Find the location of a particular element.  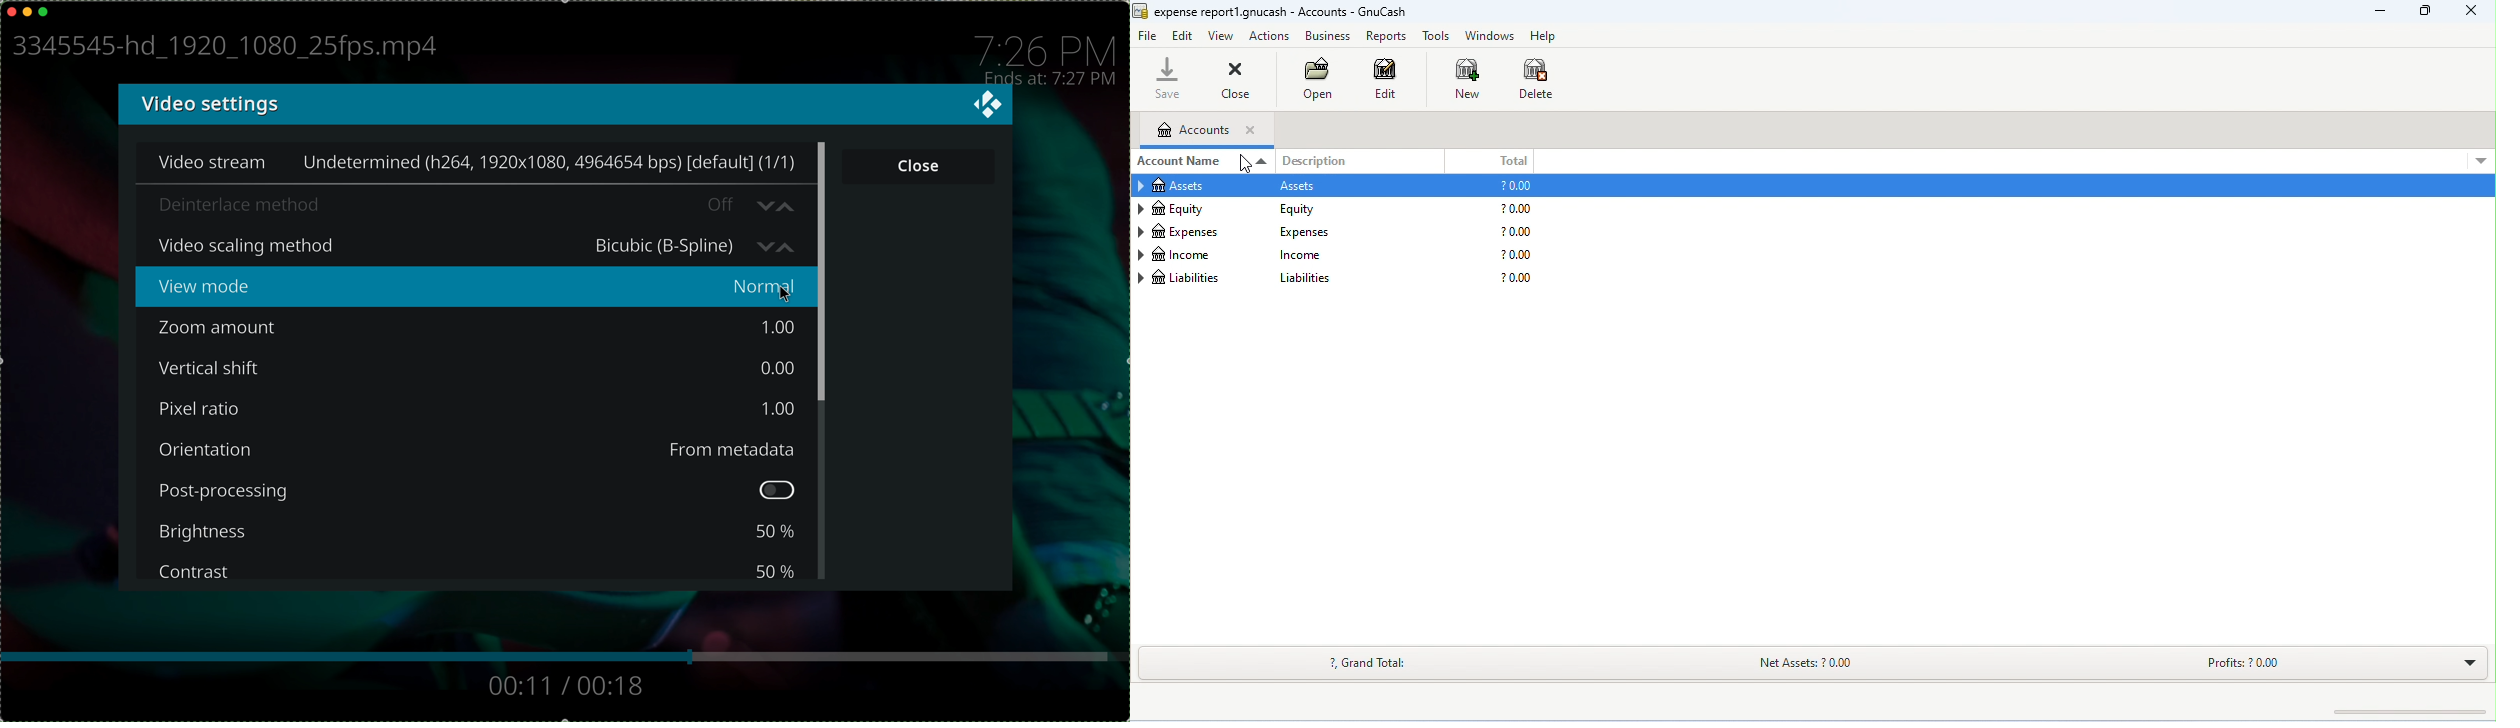

1.00 is located at coordinates (775, 408).